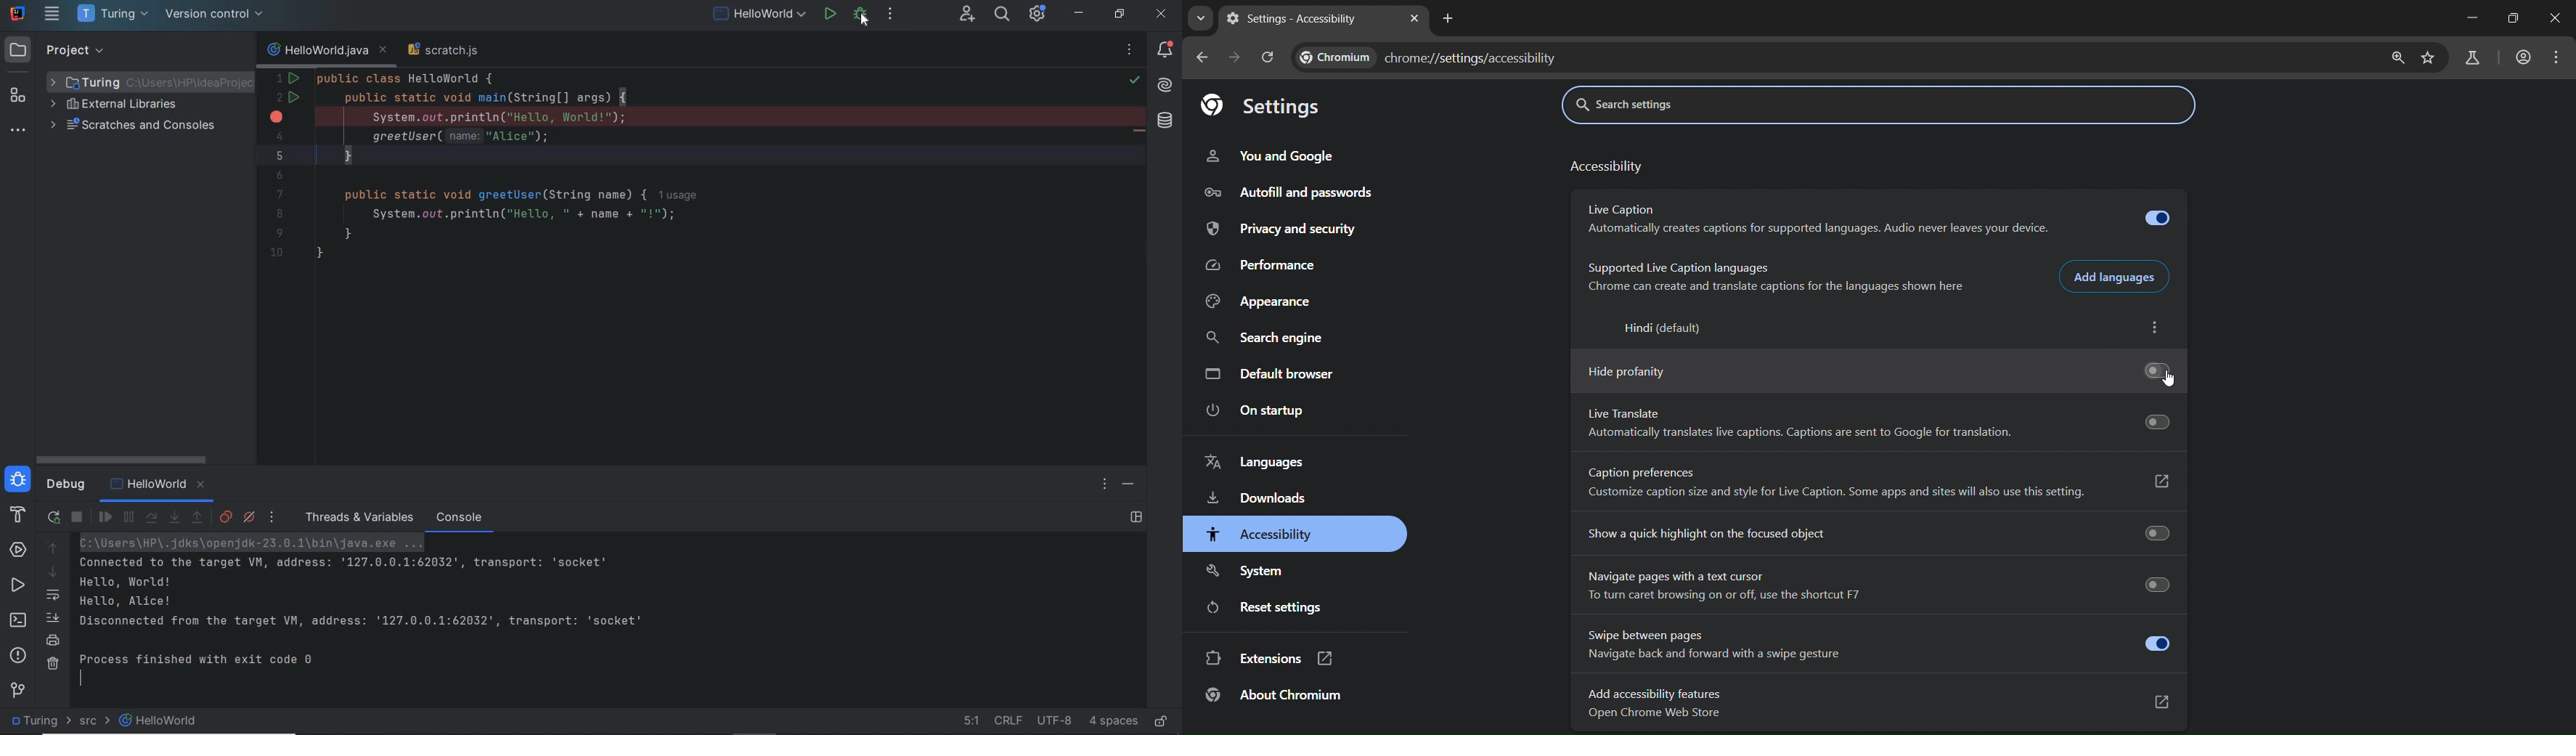 This screenshot has height=756, width=2576. Describe the element at coordinates (1881, 484) in the screenshot. I see `Caption preferences
Customize caption size and style for Live Caption. Some apps and sites will also use this setting.` at that location.